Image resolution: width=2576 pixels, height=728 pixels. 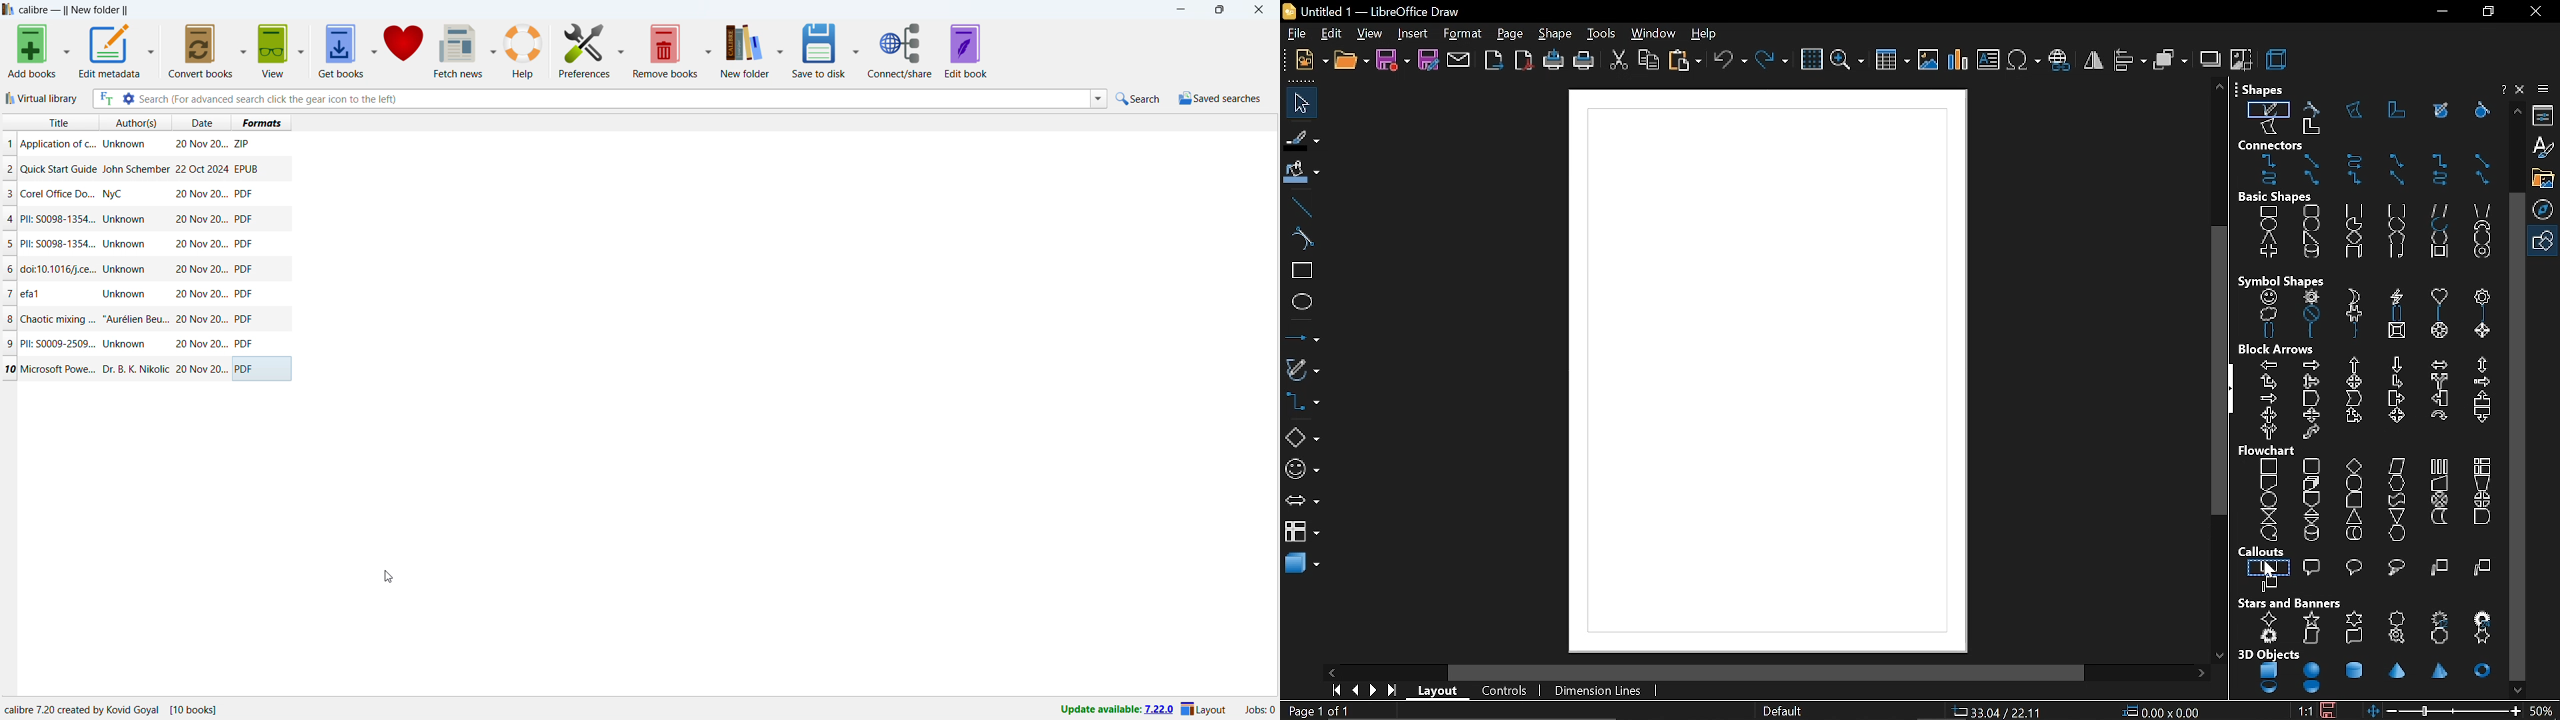 What do you see at coordinates (2439, 486) in the screenshot?
I see `manual input` at bounding box center [2439, 486].